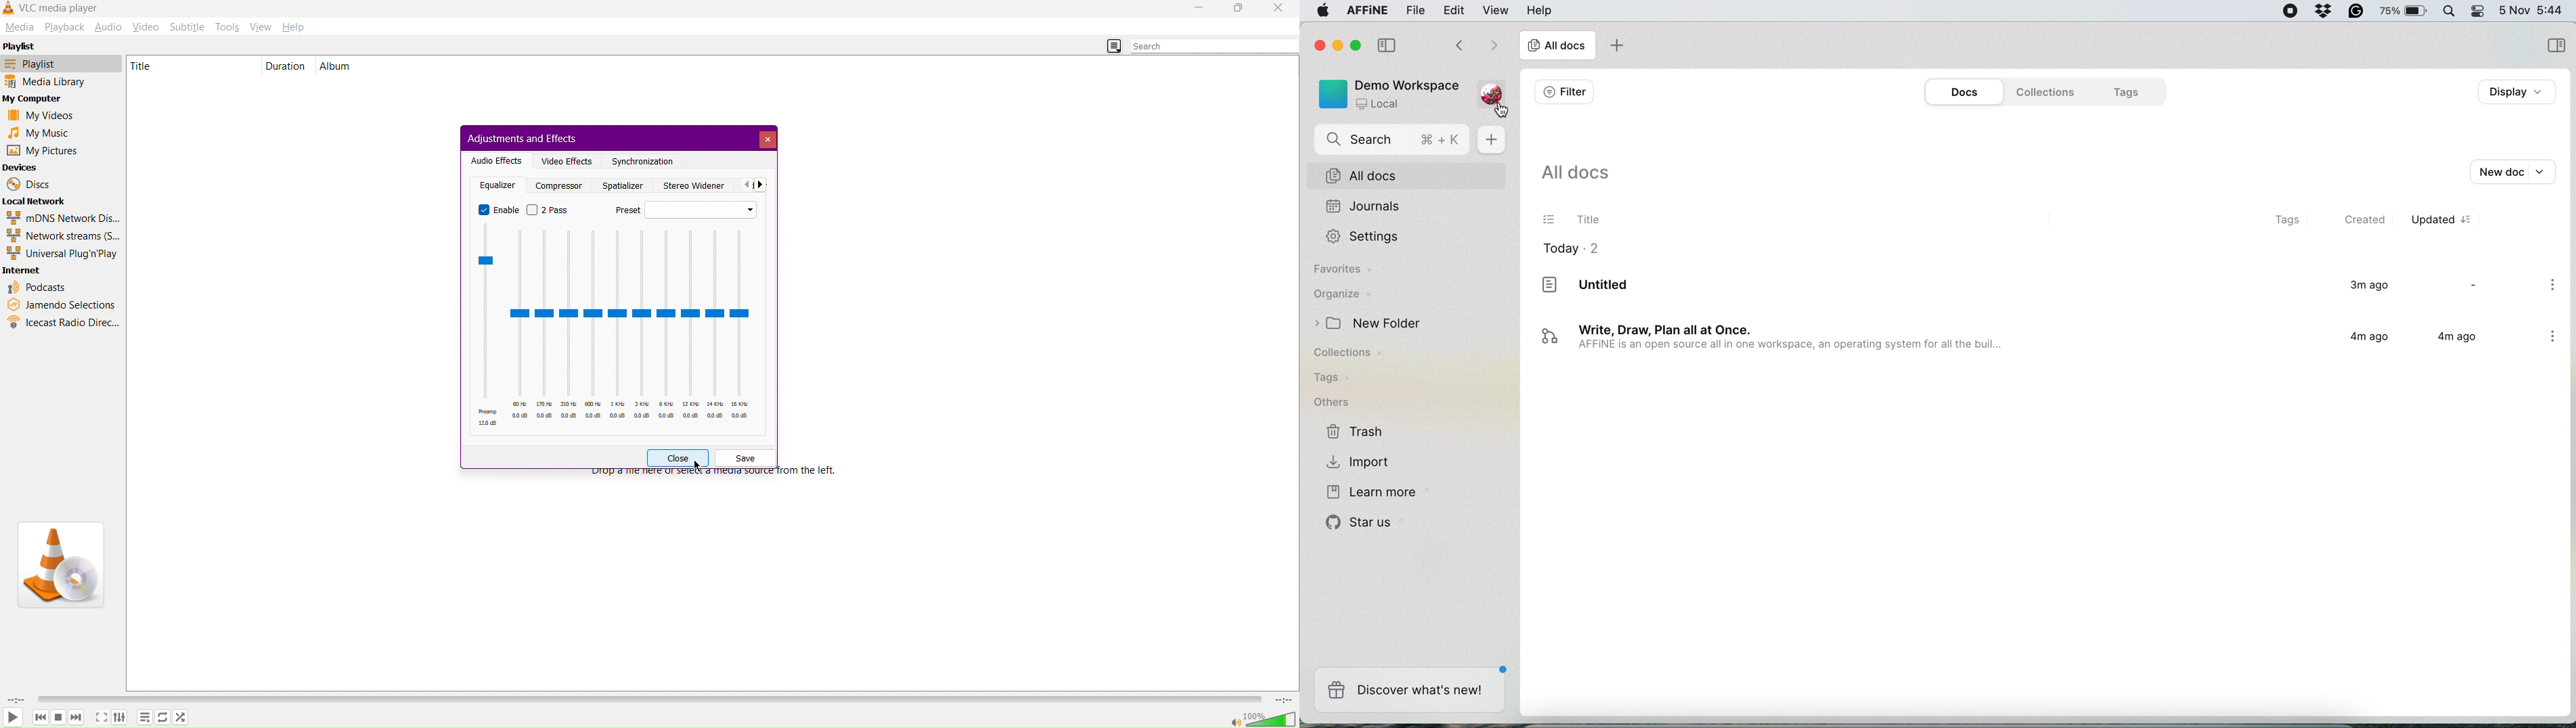  Describe the element at coordinates (2322, 9) in the screenshot. I see `grammarly` at that location.